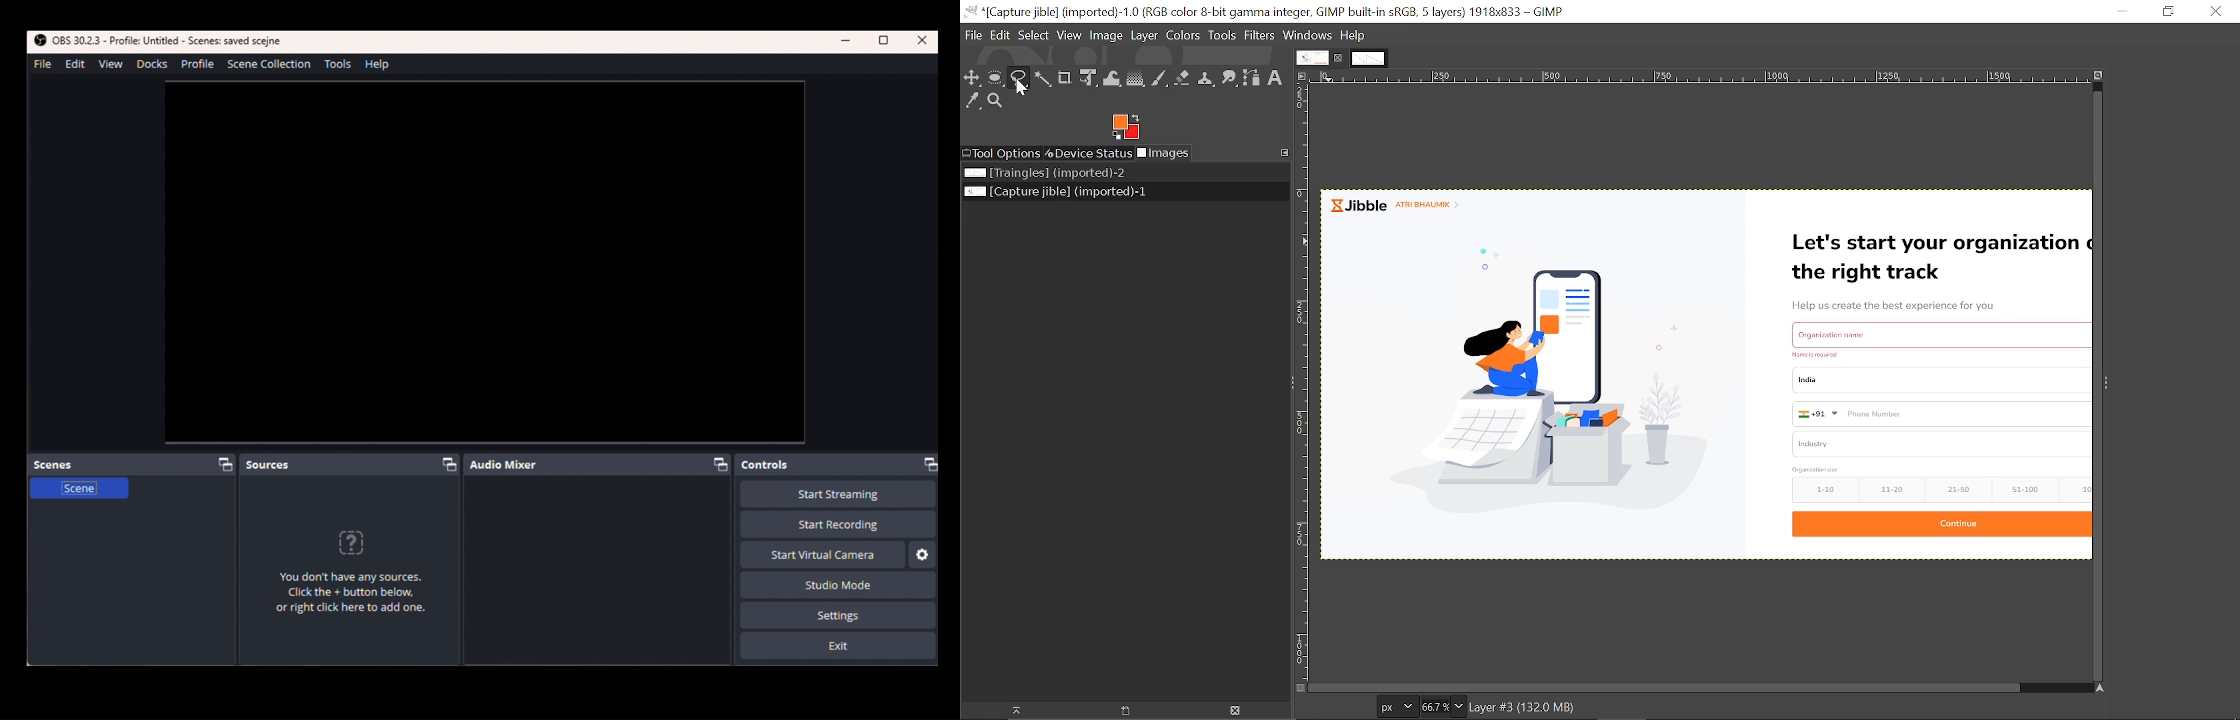 The image size is (2240, 728). Describe the element at coordinates (2218, 13) in the screenshot. I see `Close` at that location.